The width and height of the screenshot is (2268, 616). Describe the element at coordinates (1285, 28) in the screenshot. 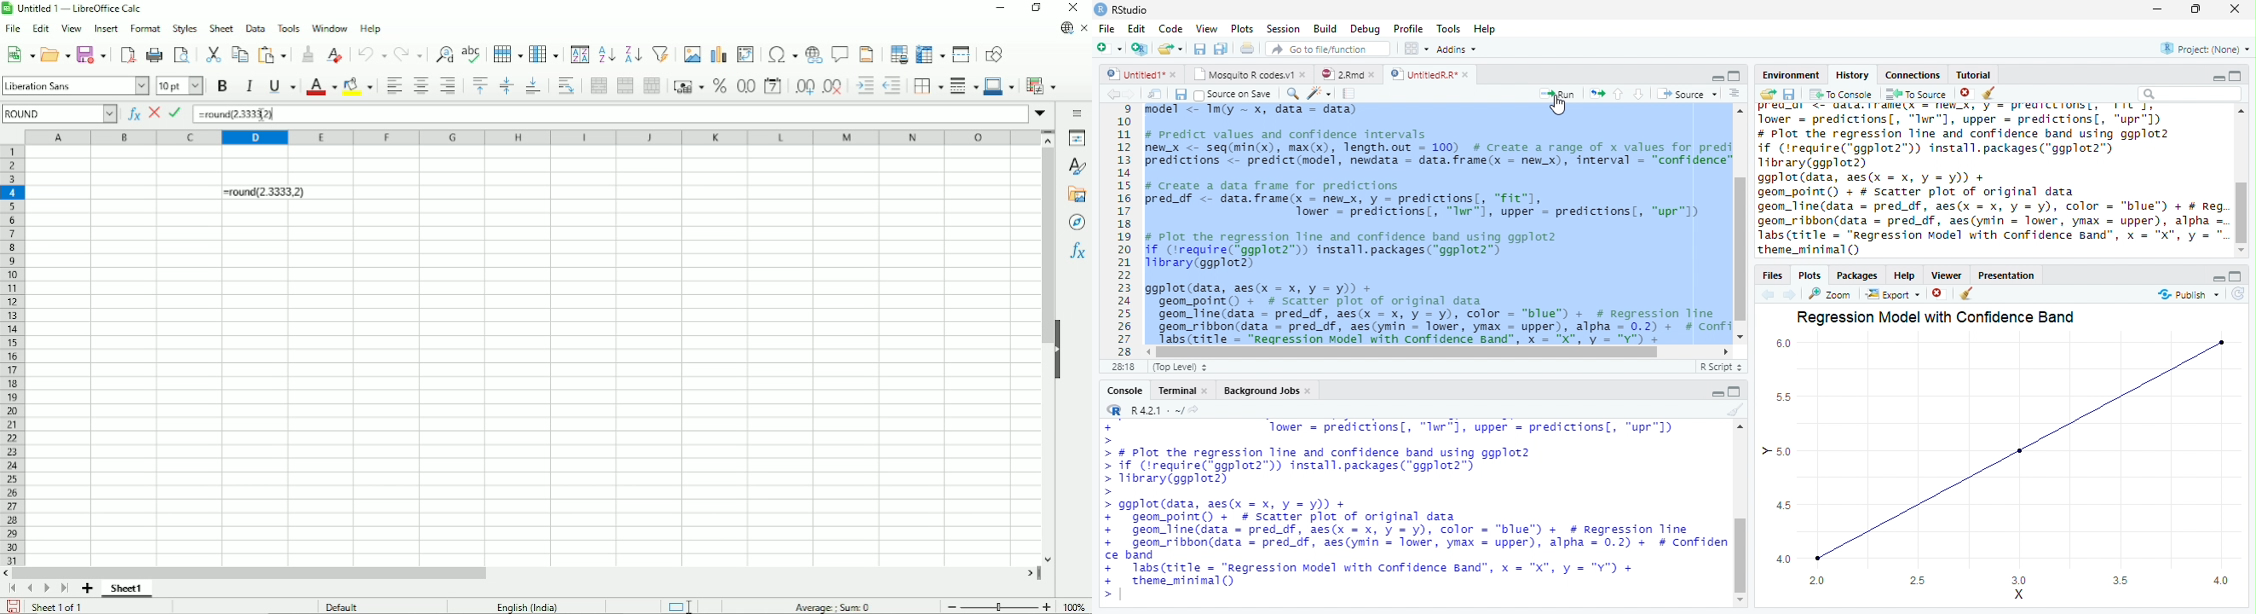

I see `Session` at that location.